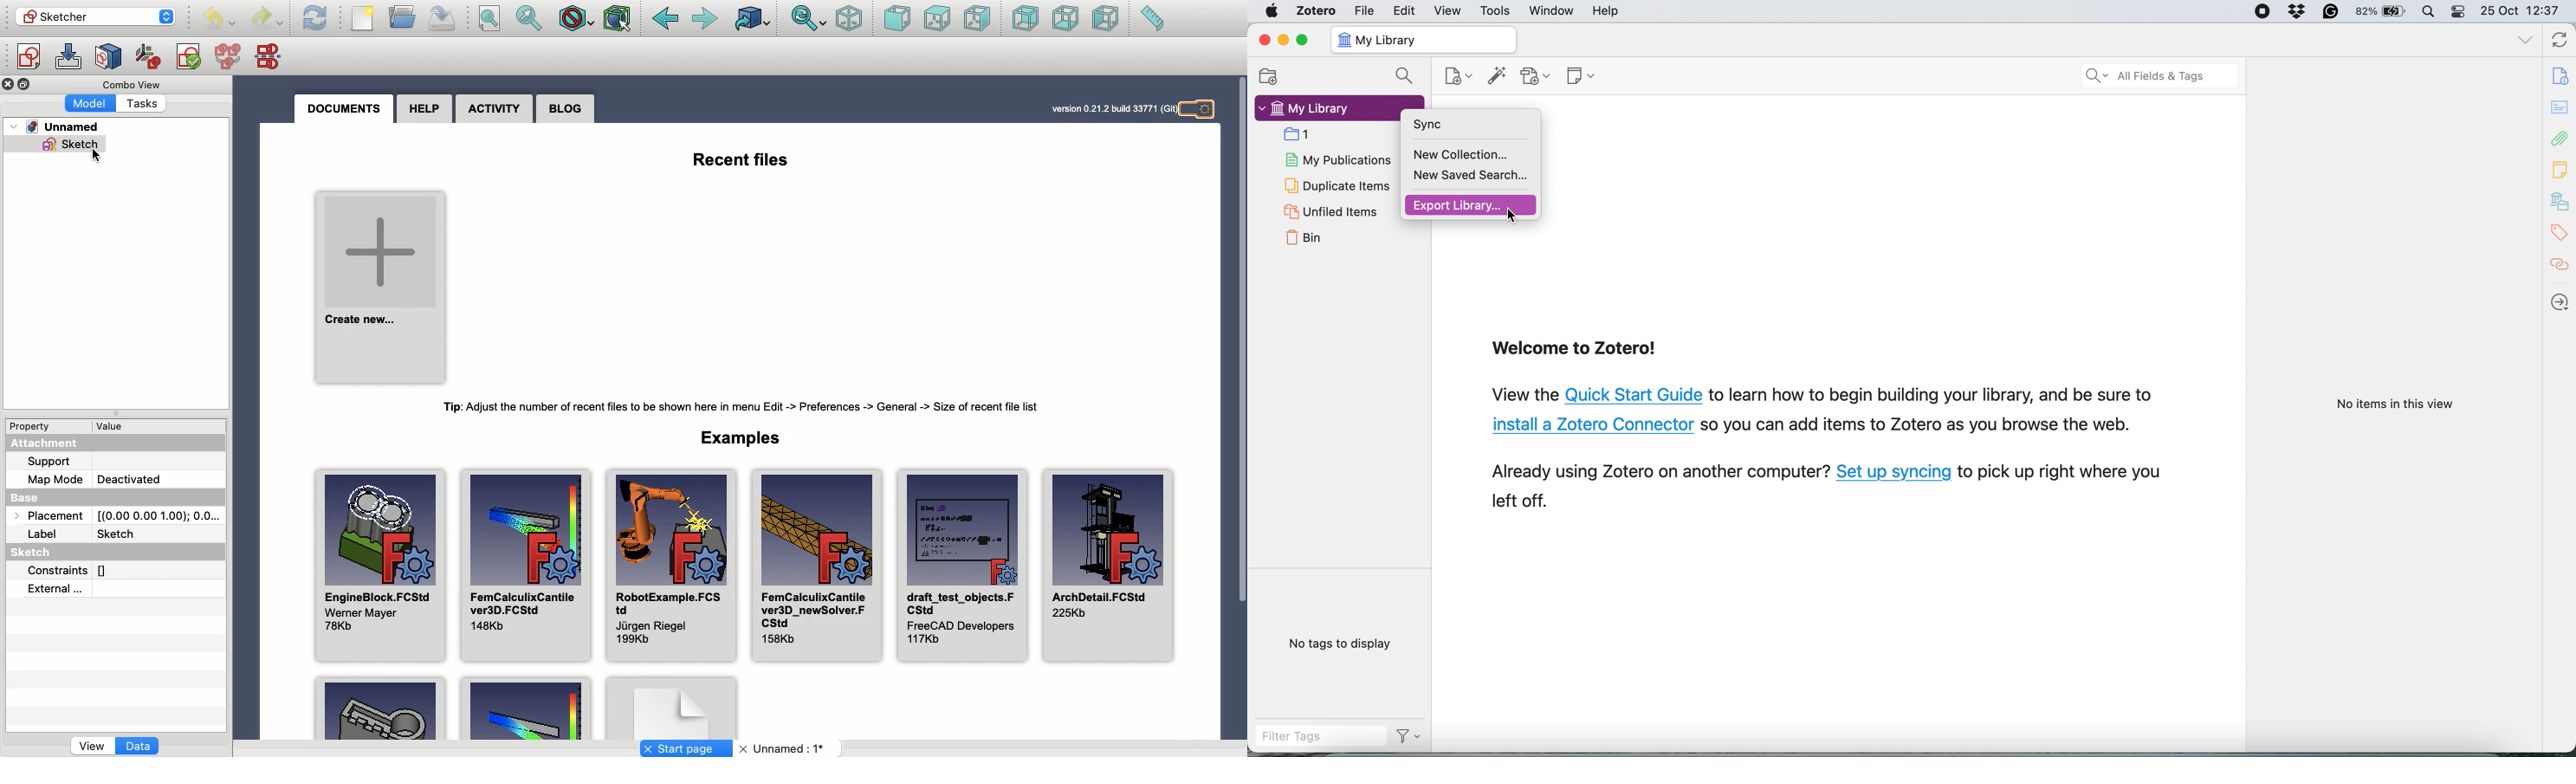  Describe the element at coordinates (382, 283) in the screenshot. I see `Create new` at that location.